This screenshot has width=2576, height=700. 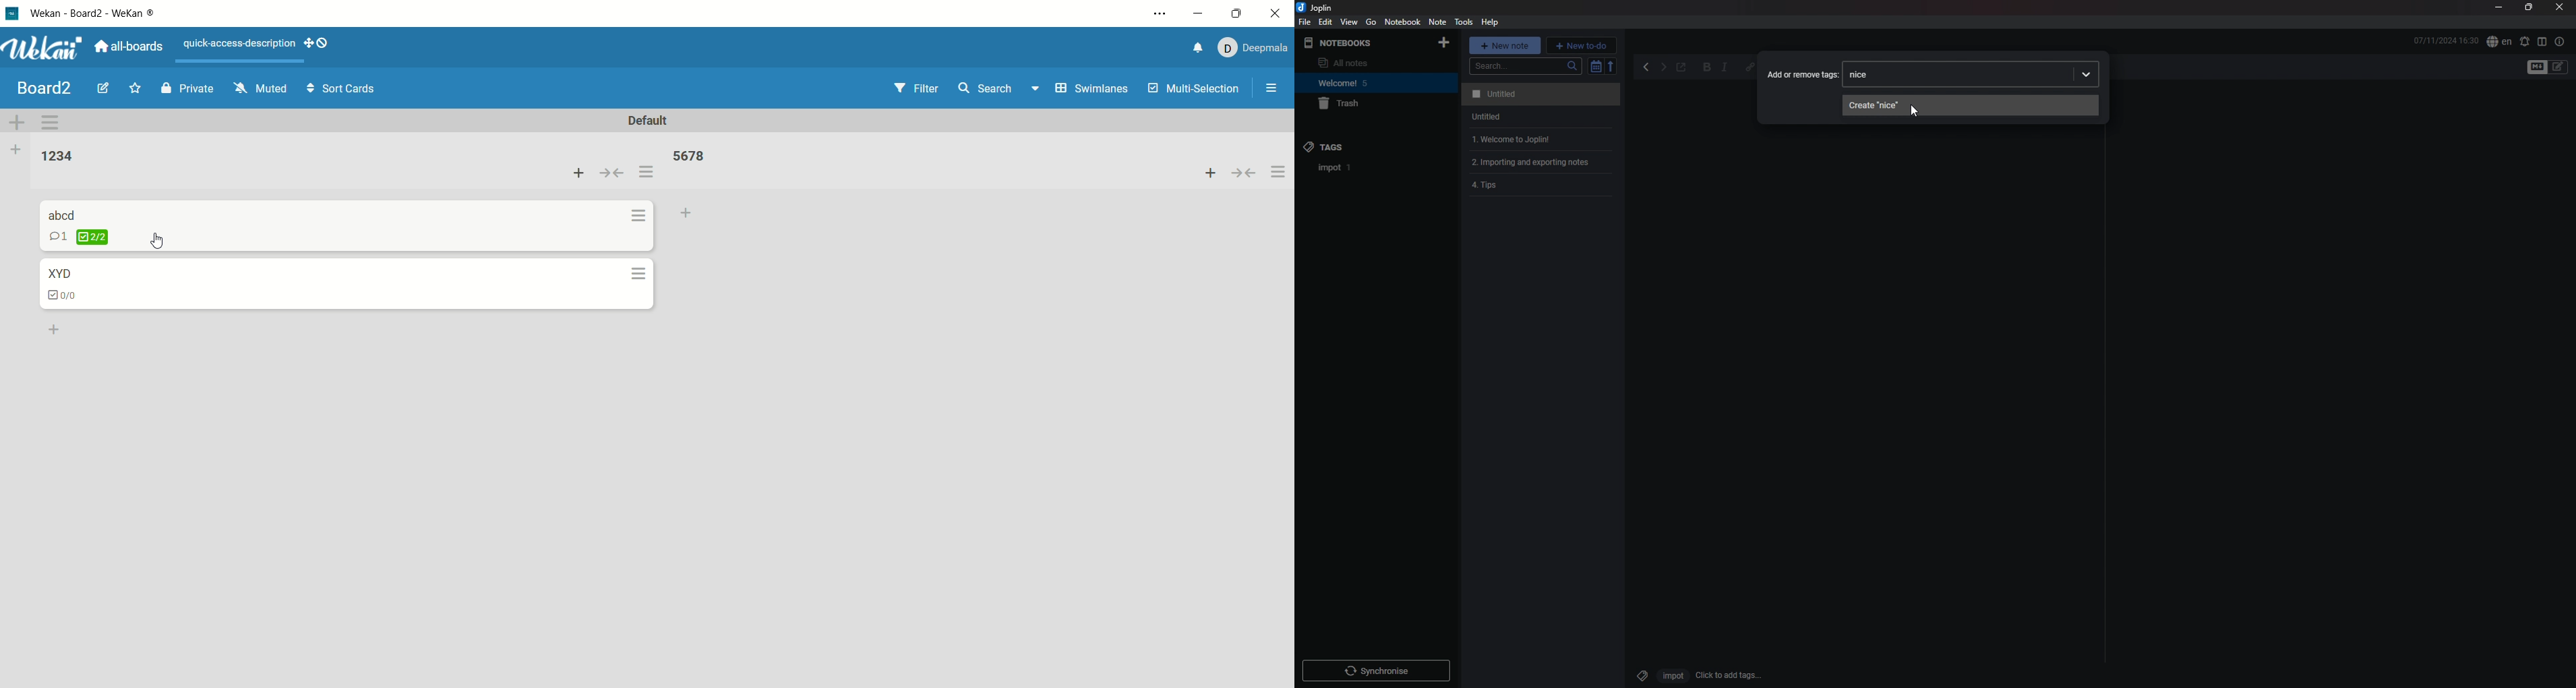 What do you see at coordinates (639, 272) in the screenshot?
I see `options` at bounding box center [639, 272].